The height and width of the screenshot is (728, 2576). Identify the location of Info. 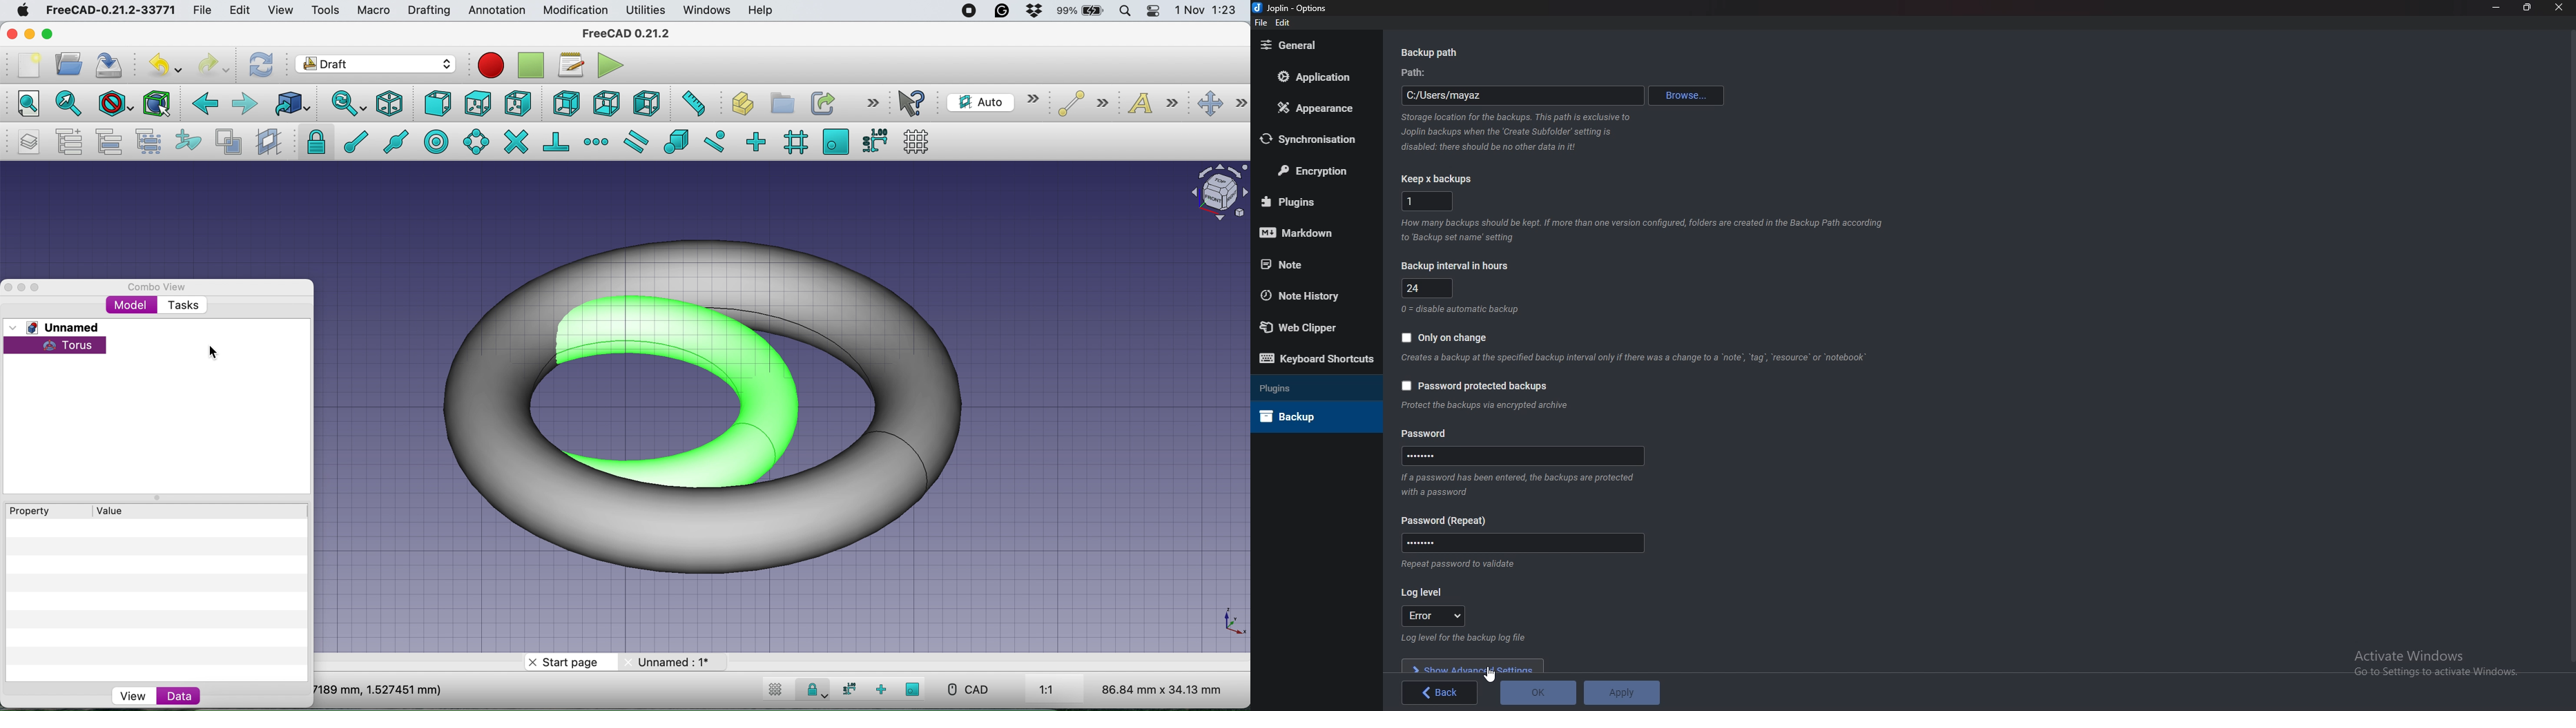
(1463, 307).